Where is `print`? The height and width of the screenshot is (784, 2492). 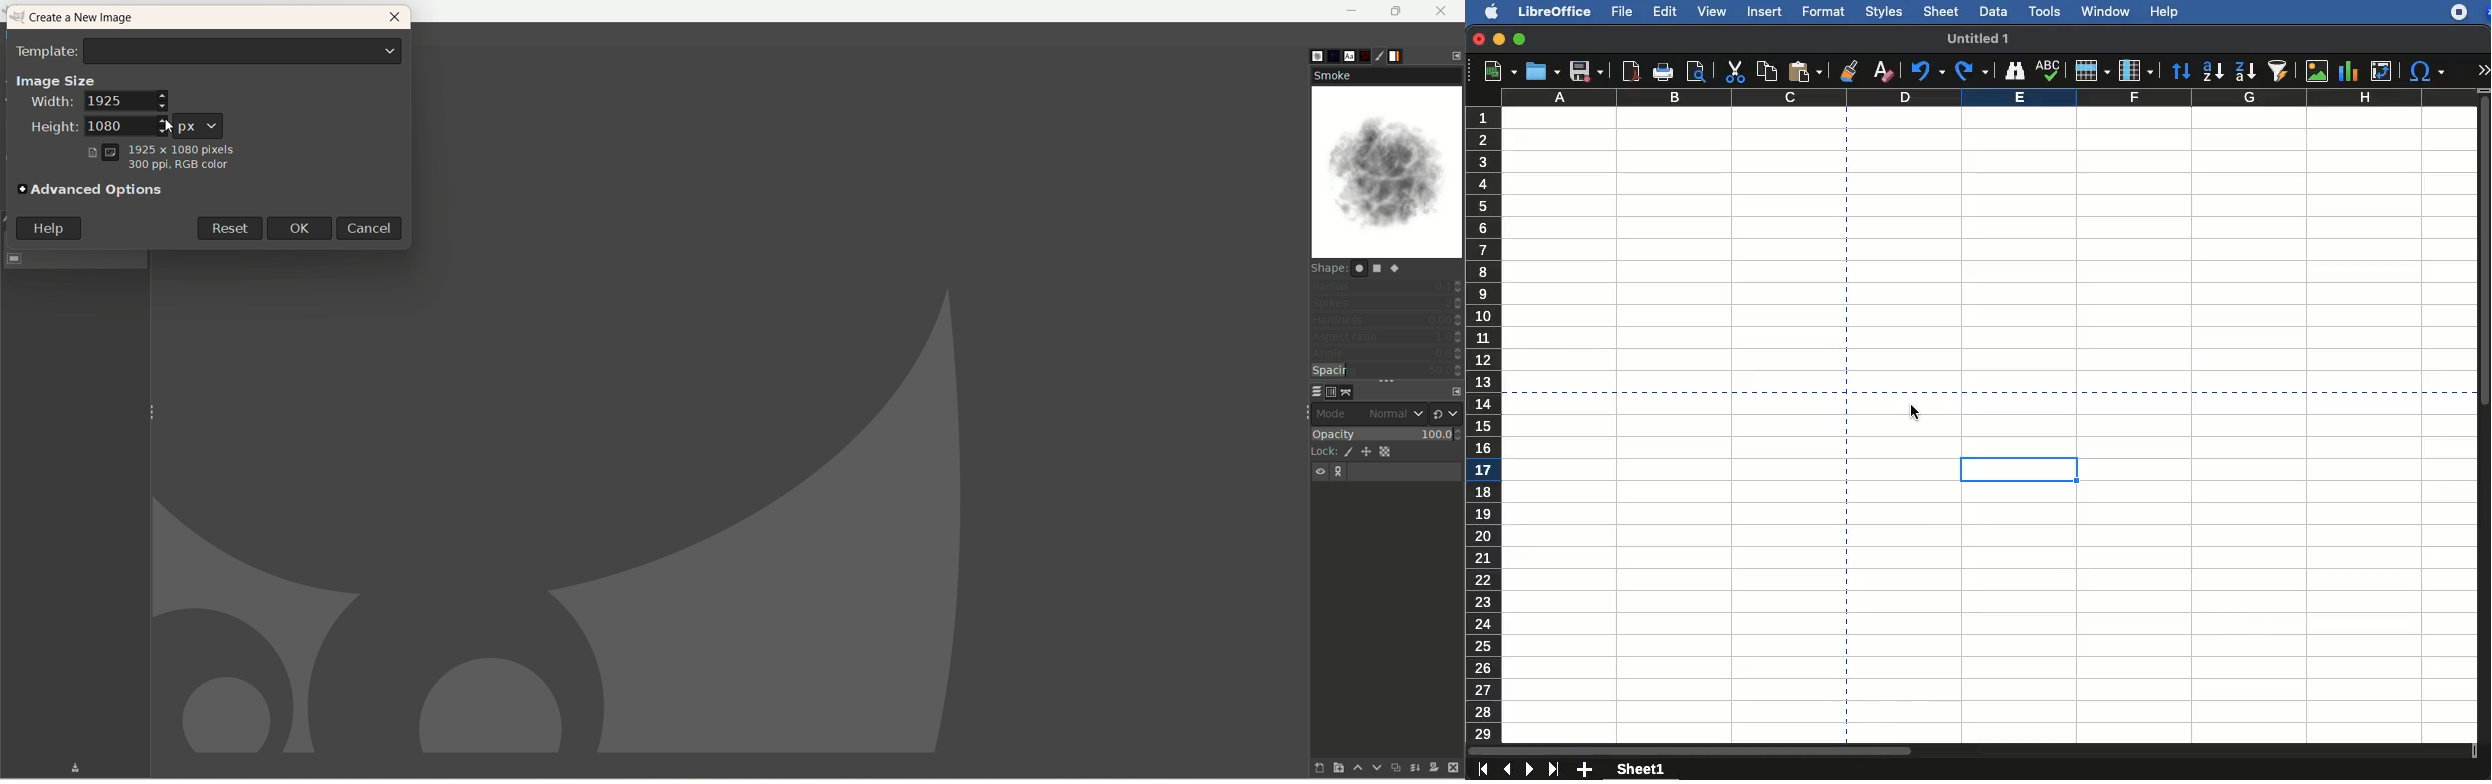
print is located at coordinates (1664, 73).